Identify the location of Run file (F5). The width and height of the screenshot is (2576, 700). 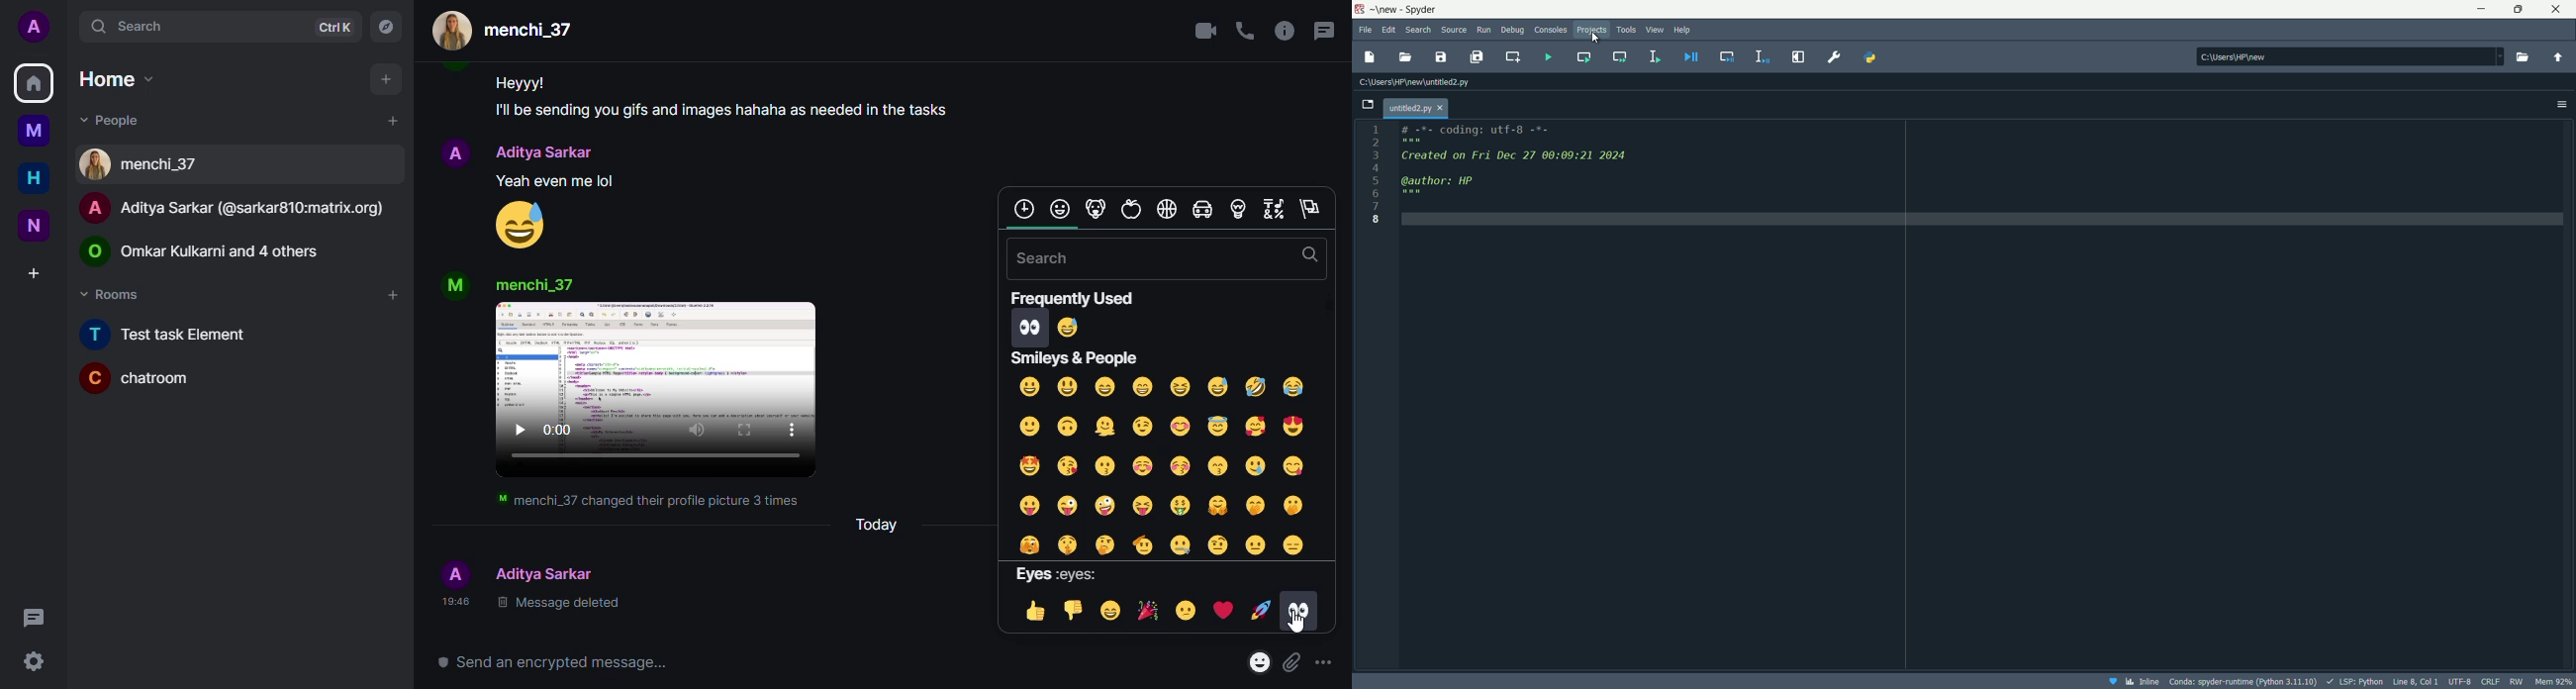
(1543, 55).